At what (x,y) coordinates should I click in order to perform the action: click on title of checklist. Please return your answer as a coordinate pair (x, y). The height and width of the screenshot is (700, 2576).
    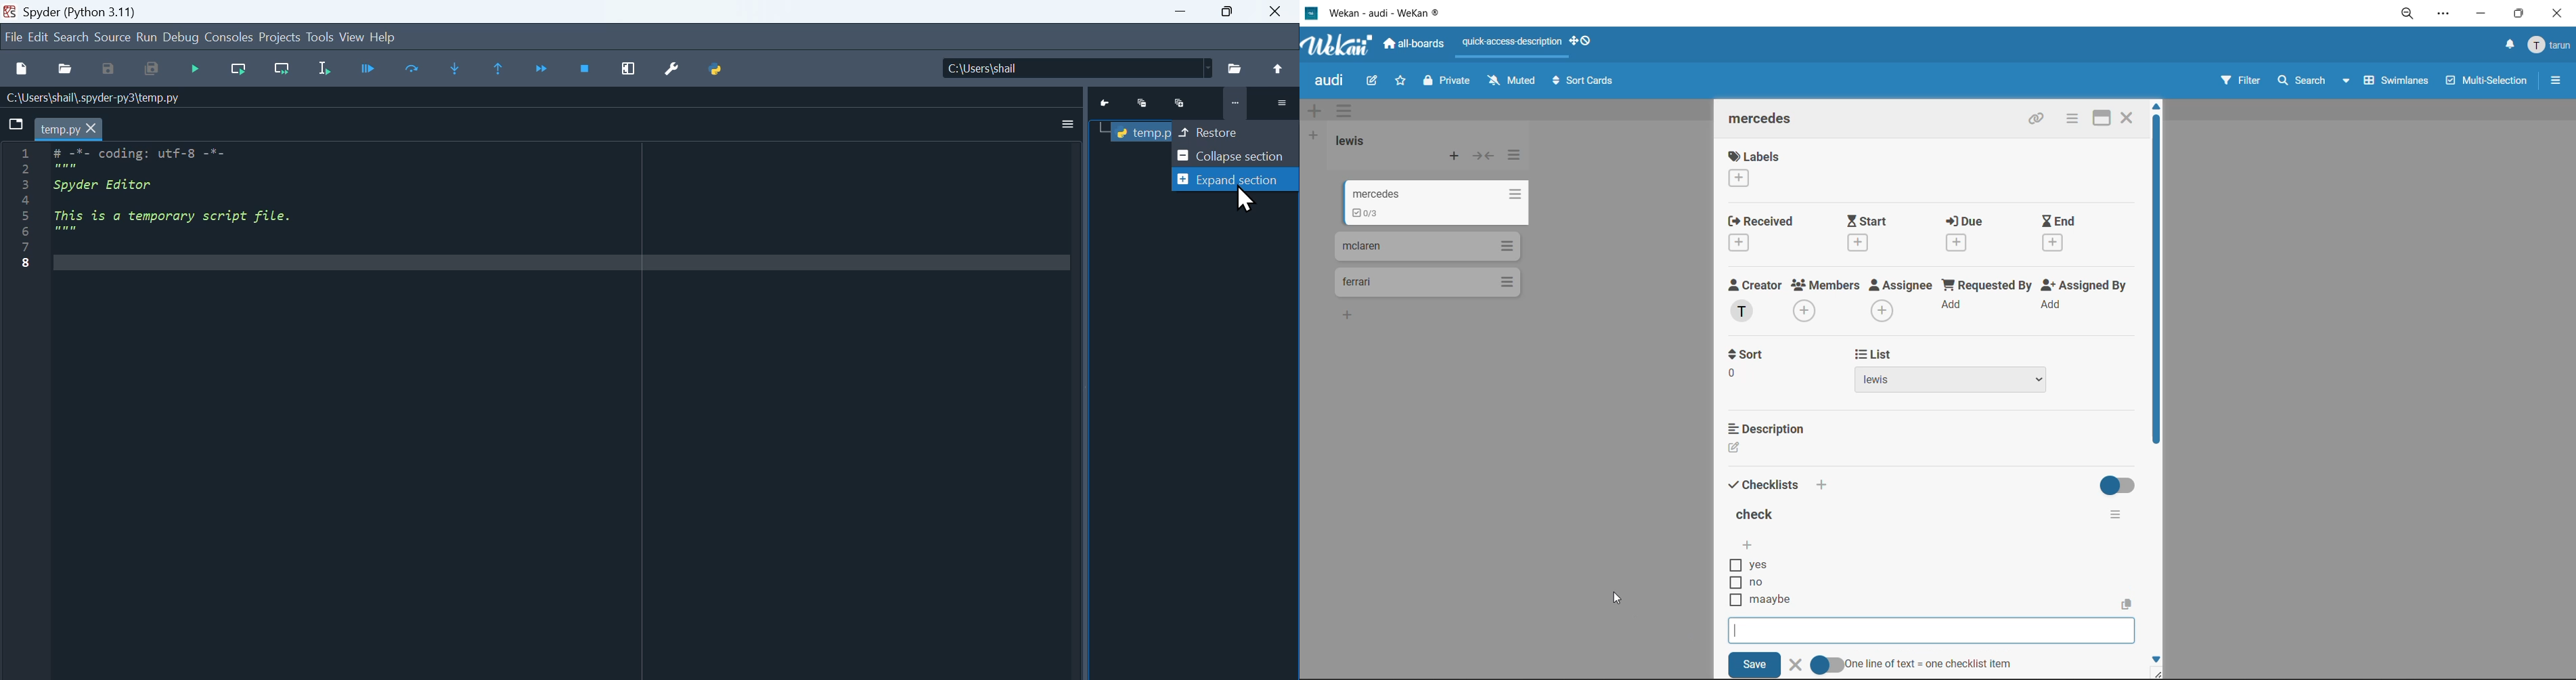
    Looking at the image, I should click on (1761, 514).